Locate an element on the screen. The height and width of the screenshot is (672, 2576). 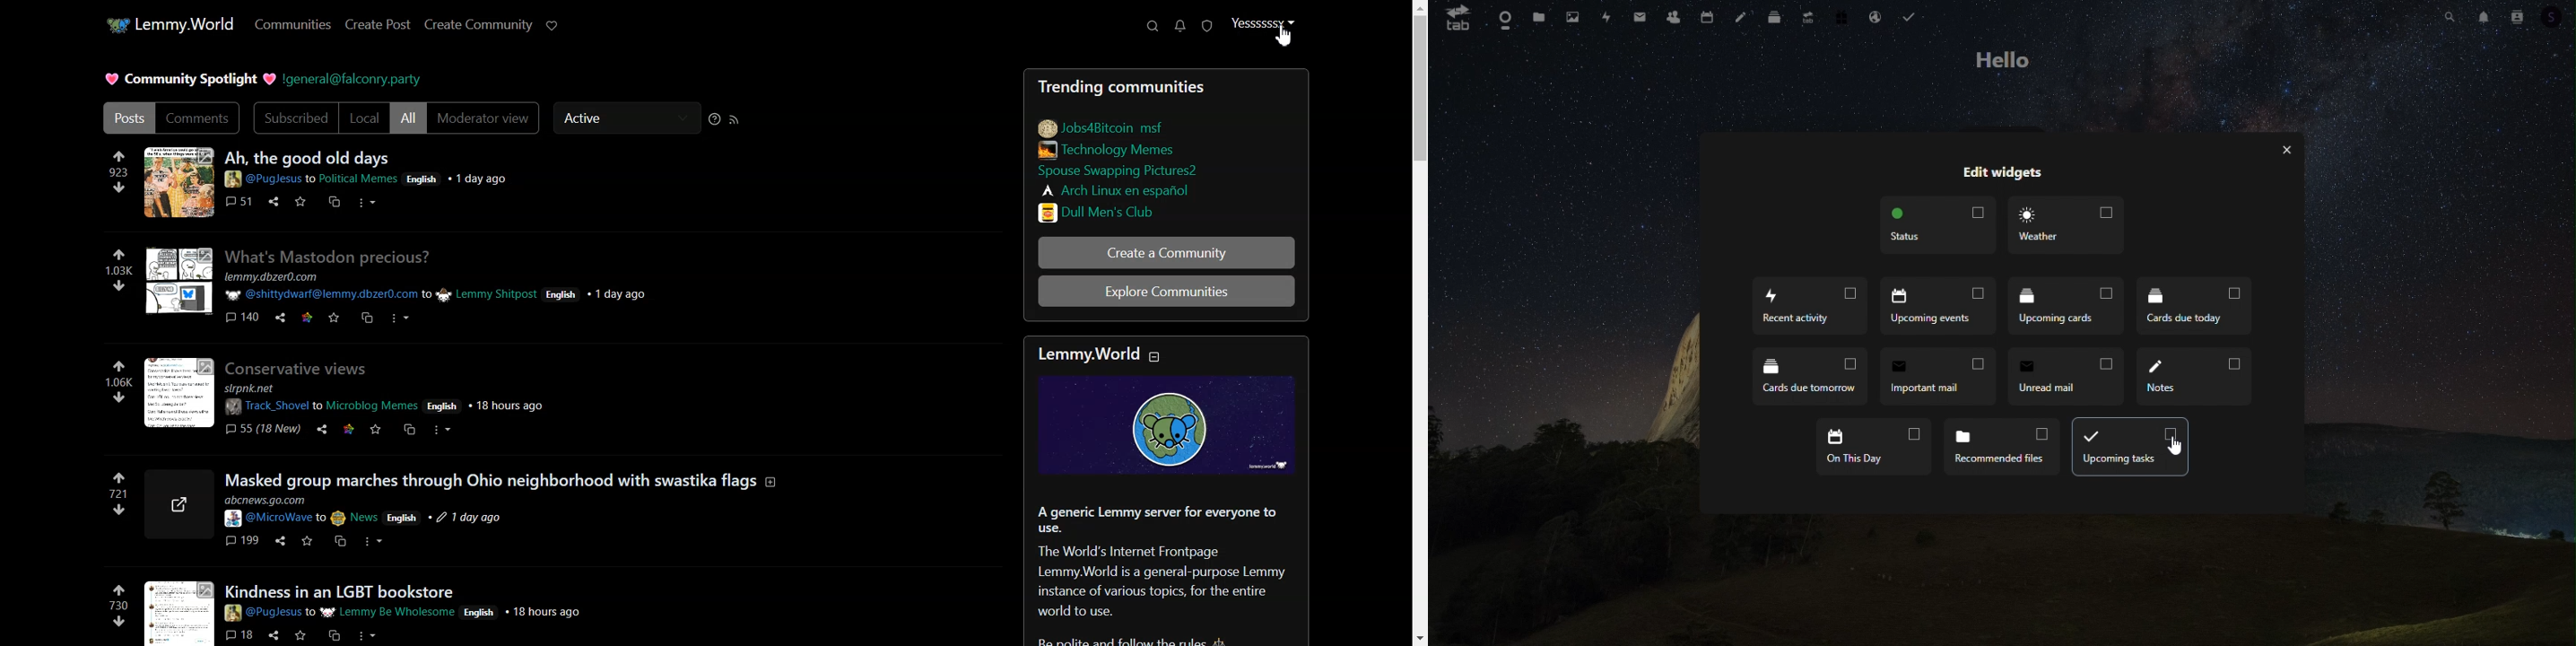
deck is located at coordinates (1775, 20).